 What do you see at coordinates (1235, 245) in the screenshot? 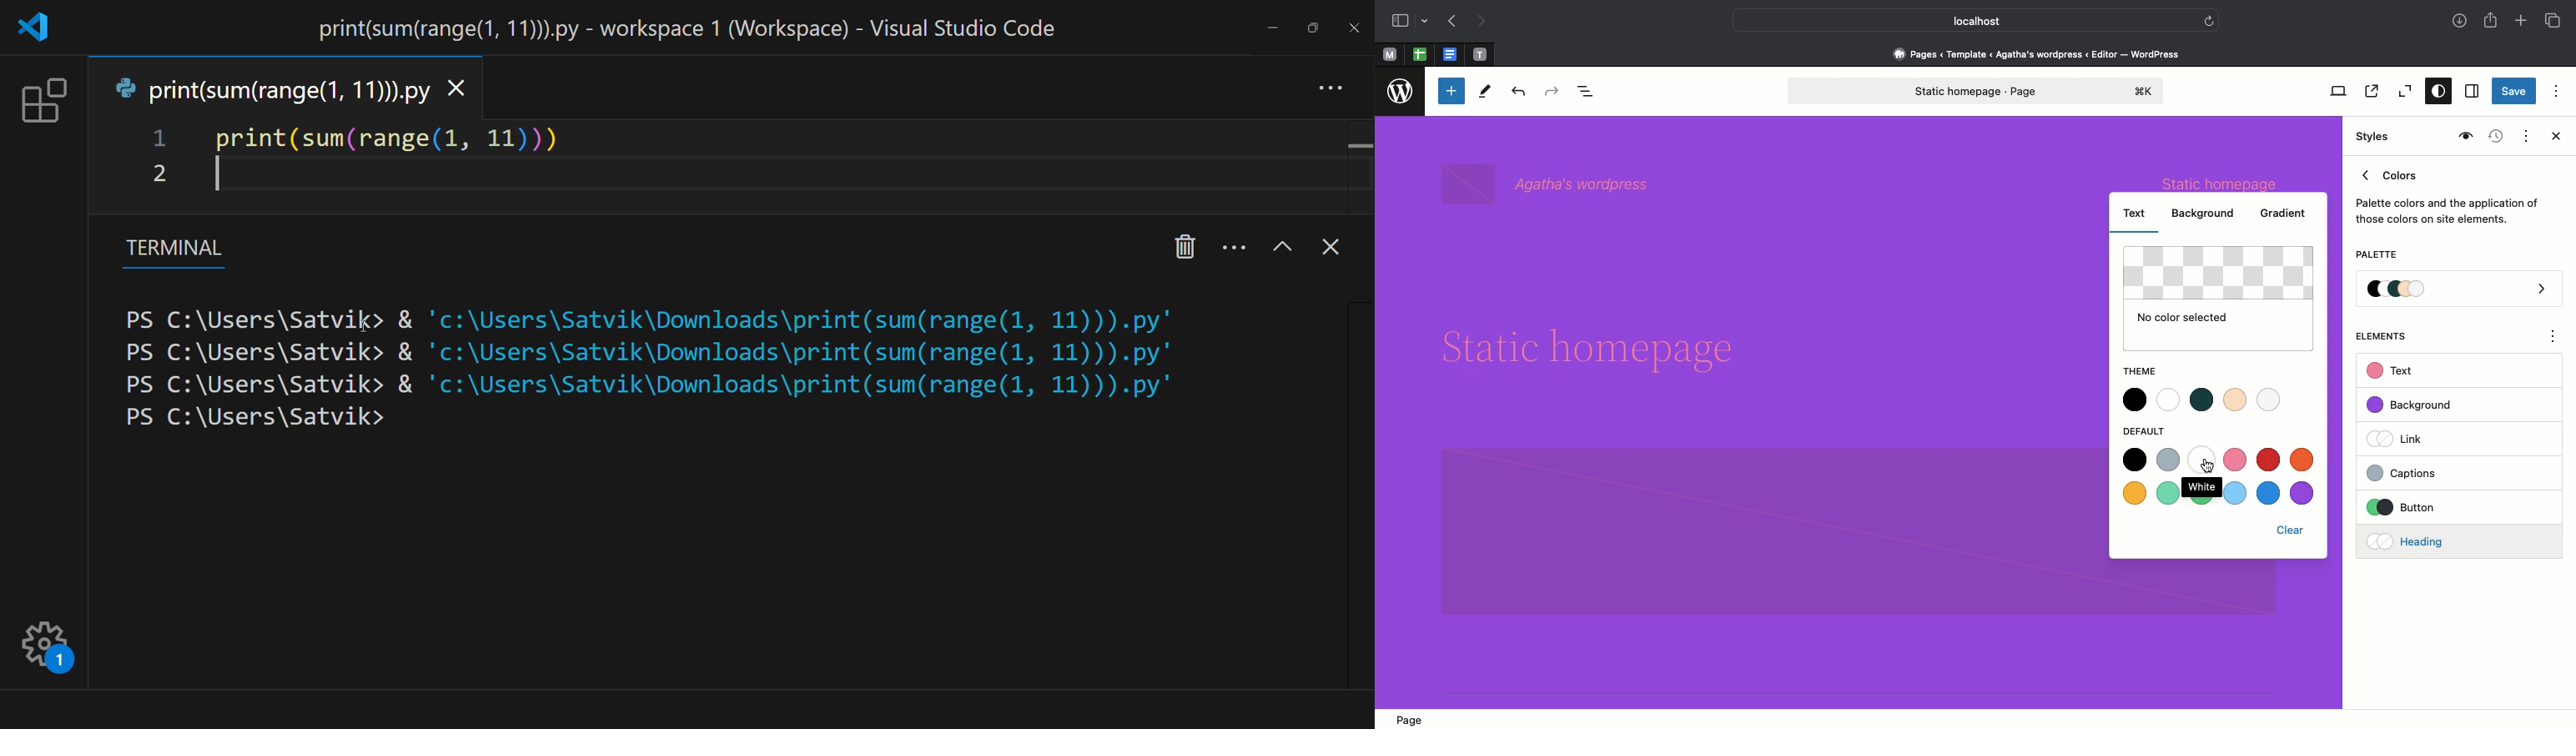
I see `more options` at bounding box center [1235, 245].